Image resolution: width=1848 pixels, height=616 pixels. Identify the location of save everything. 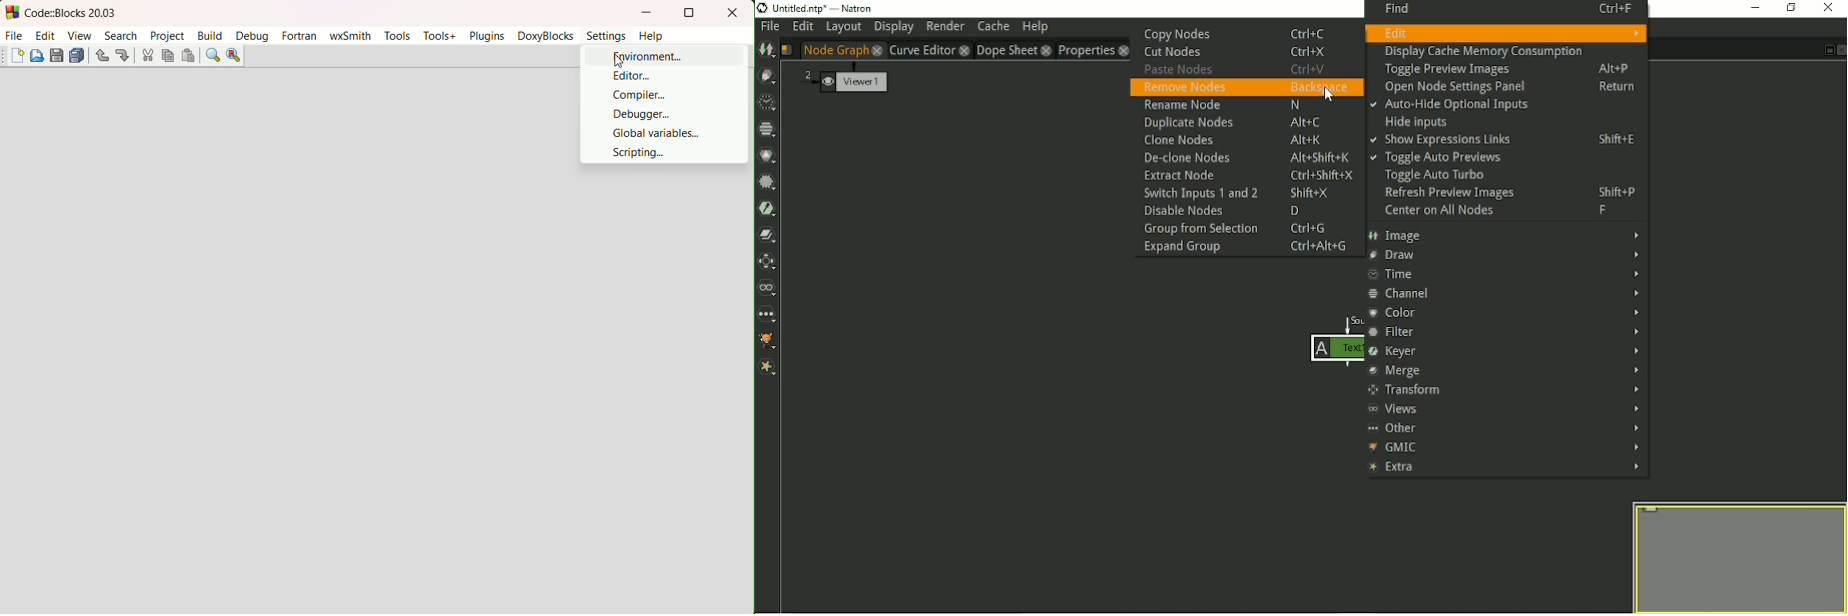
(77, 55).